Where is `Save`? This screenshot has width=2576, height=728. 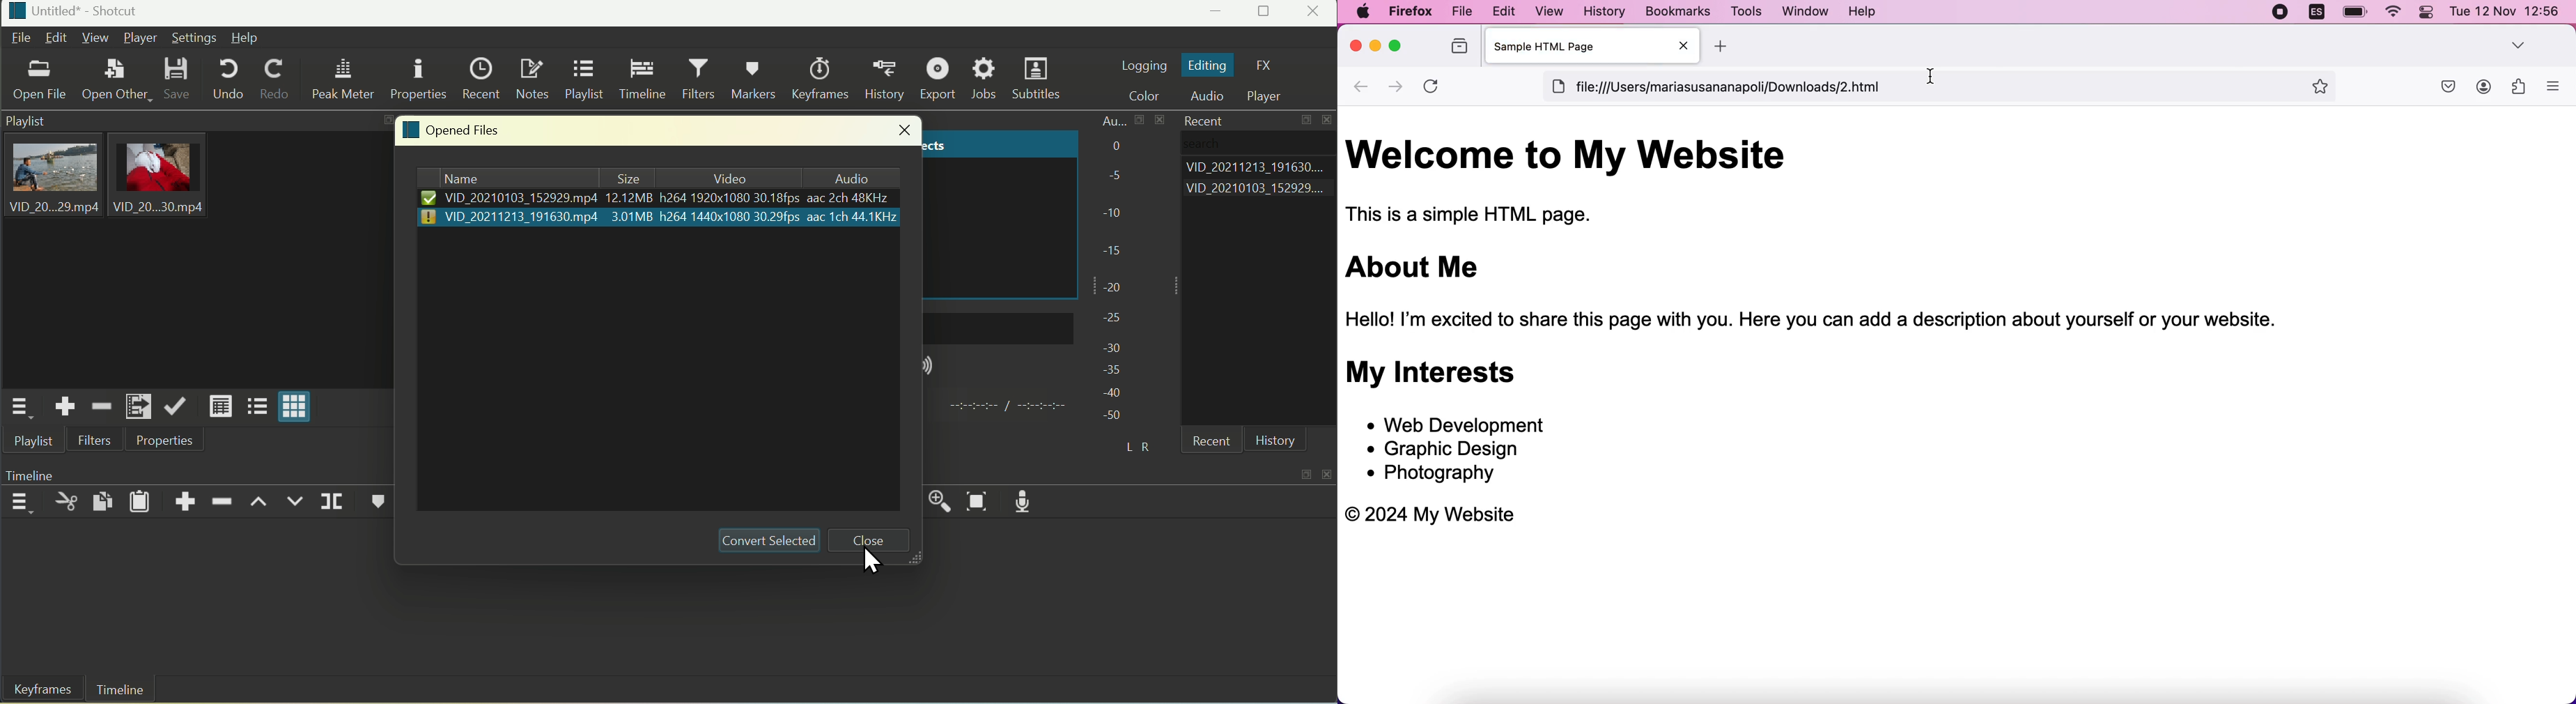 Save is located at coordinates (178, 79).